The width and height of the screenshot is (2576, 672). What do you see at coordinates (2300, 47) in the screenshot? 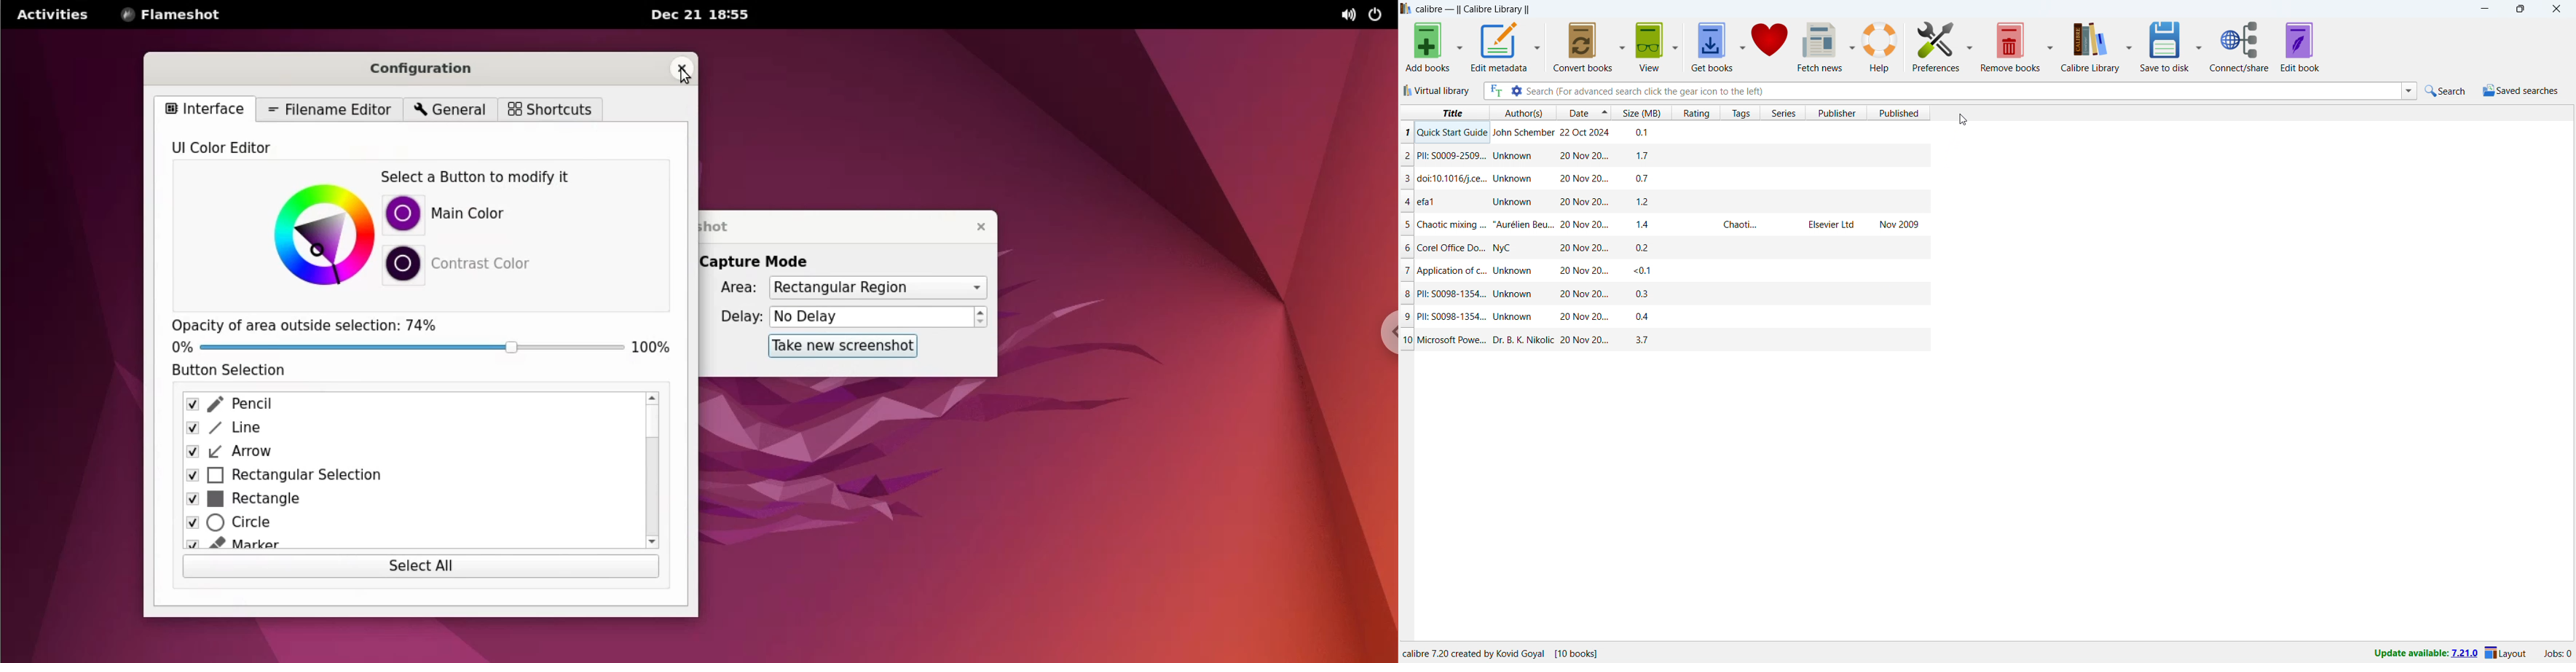
I see `edit book` at bounding box center [2300, 47].